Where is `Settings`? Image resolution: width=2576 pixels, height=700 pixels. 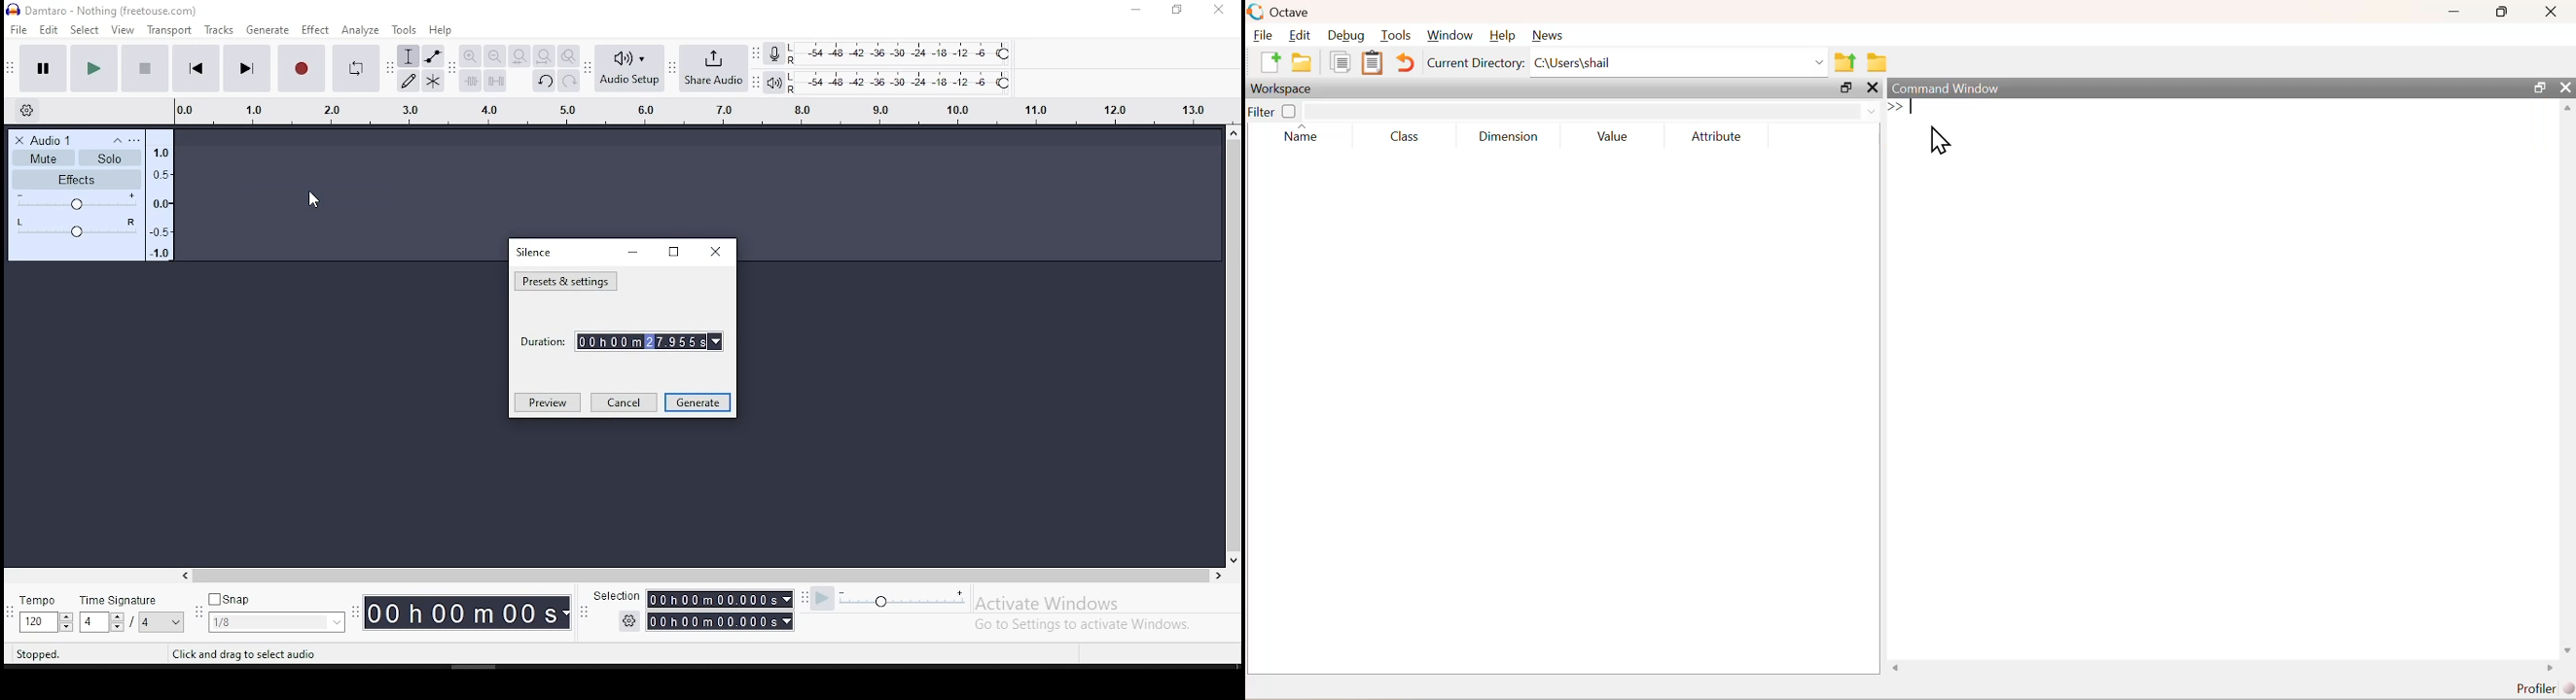
Settings is located at coordinates (125, 139).